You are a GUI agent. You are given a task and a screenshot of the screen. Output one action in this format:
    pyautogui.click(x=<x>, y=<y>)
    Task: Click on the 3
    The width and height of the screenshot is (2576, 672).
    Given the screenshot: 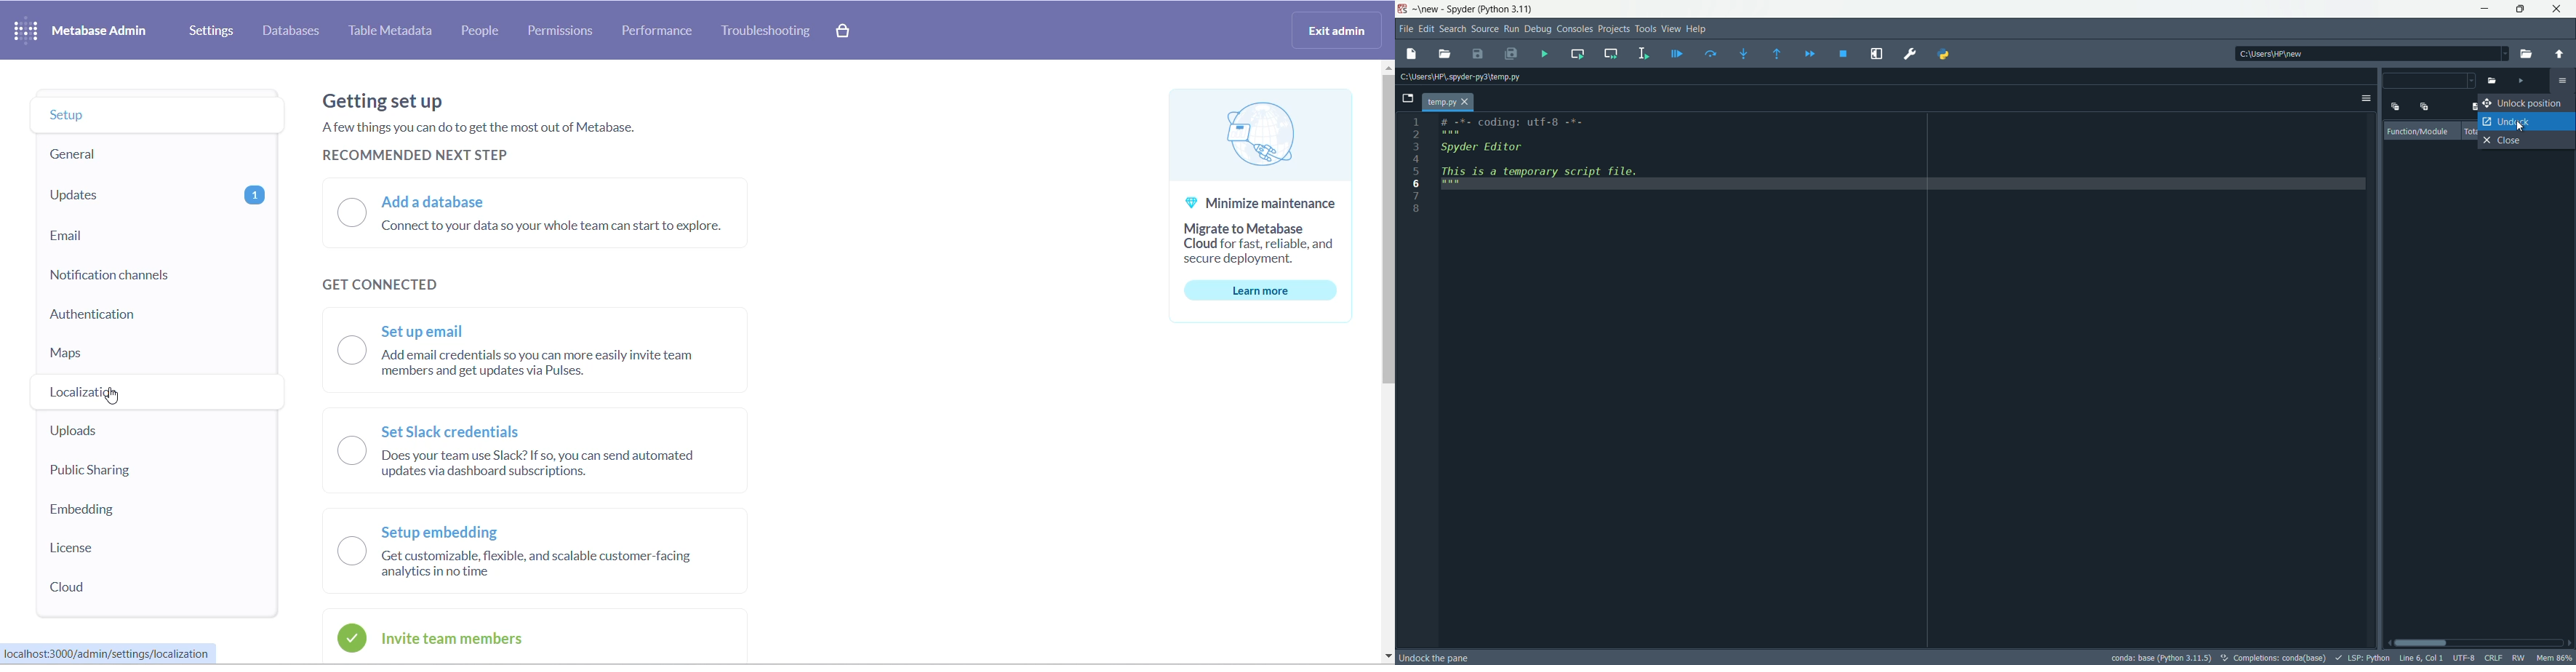 What is the action you would take?
    pyautogui.click(x=1415, y=145)
    